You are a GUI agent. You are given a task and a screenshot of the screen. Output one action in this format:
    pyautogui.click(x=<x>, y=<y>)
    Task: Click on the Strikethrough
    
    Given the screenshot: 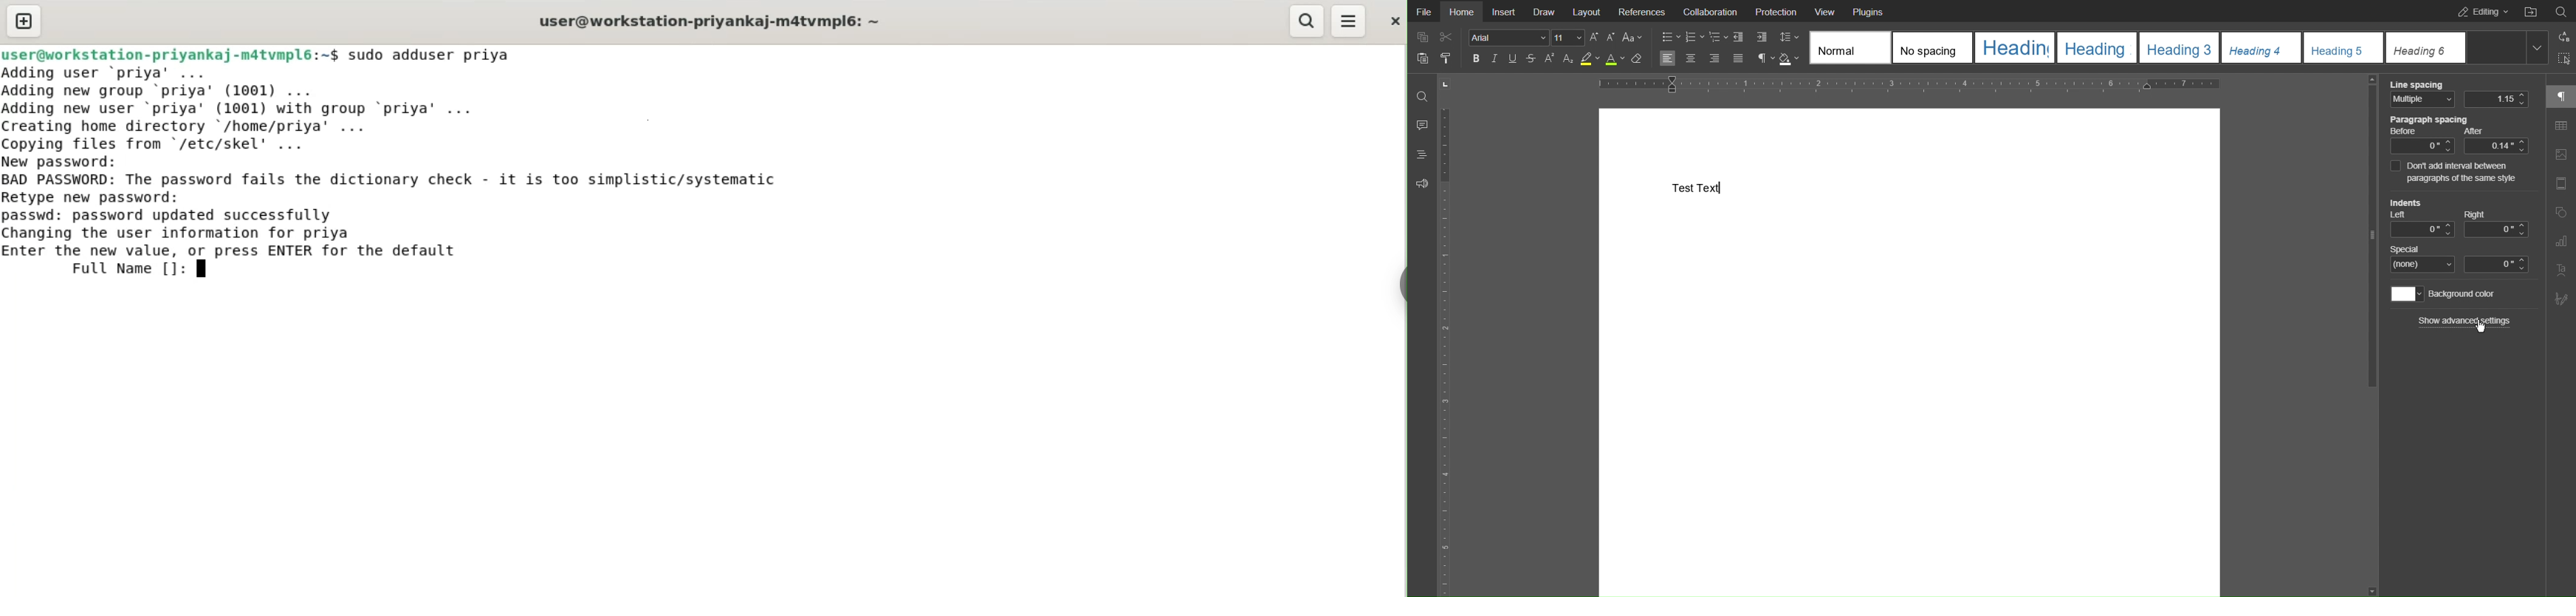 What is the action you would take?
    pyautogui.click(x=1530, y=59)
    